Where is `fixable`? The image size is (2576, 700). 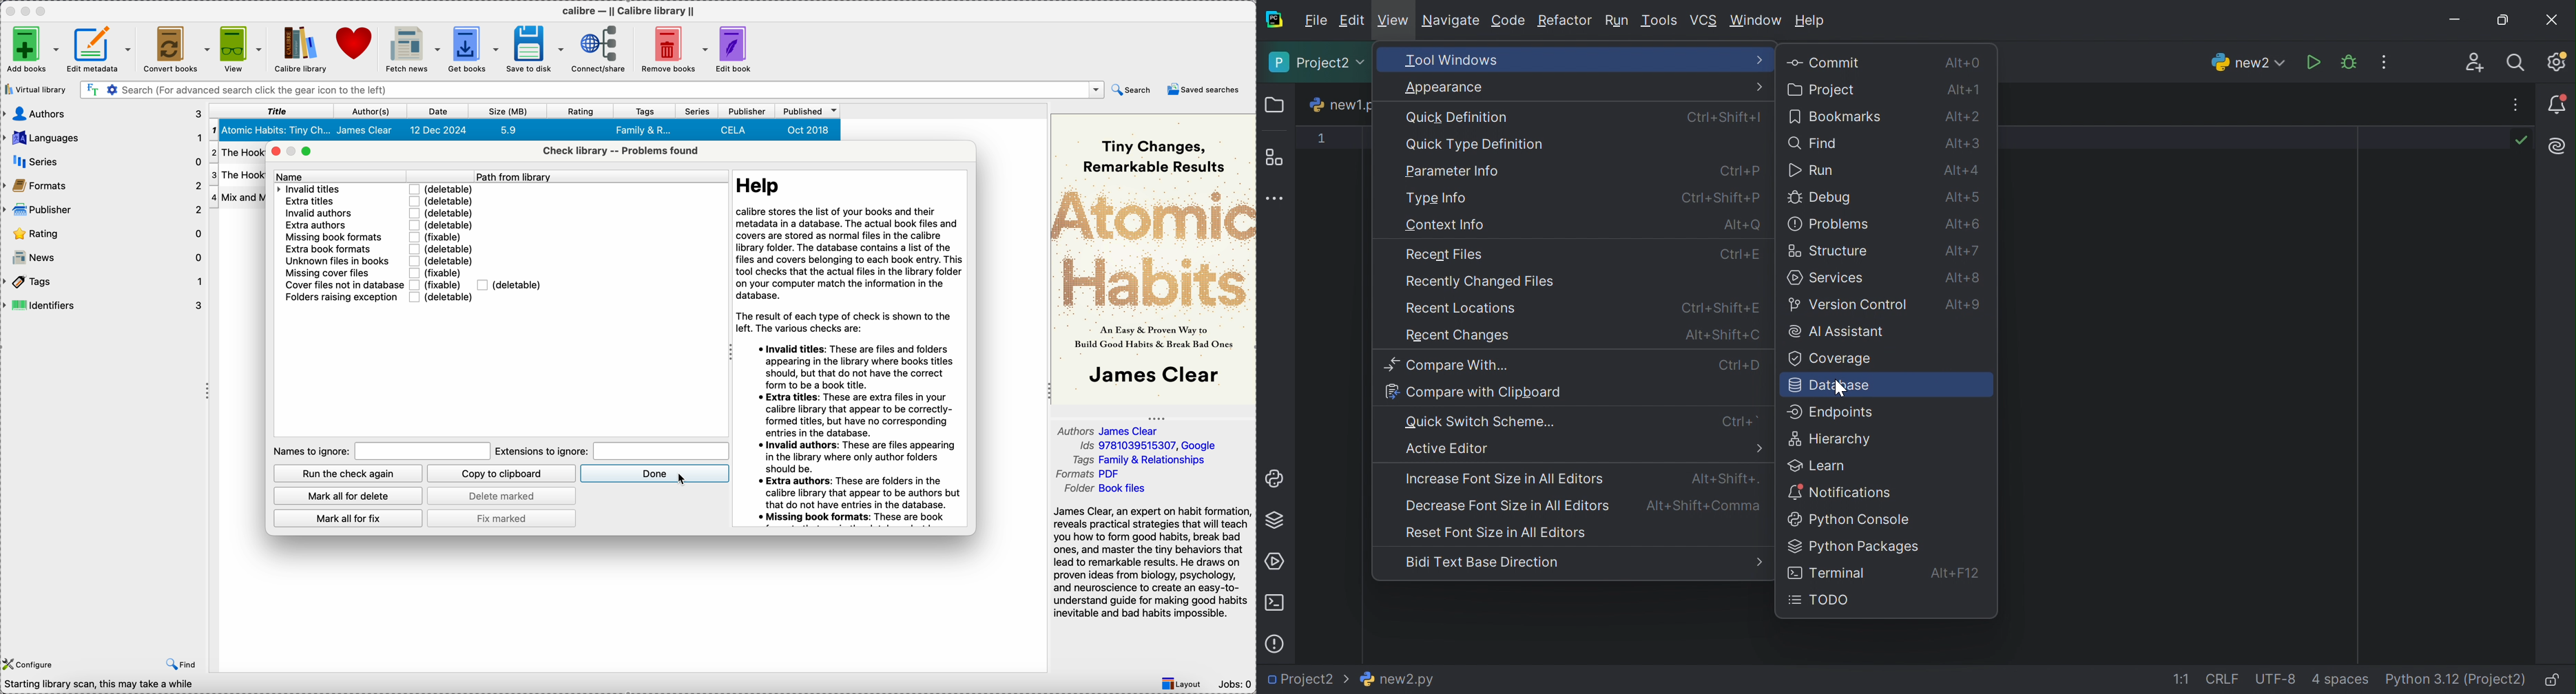 fixable is located at coordinates (439, 283).